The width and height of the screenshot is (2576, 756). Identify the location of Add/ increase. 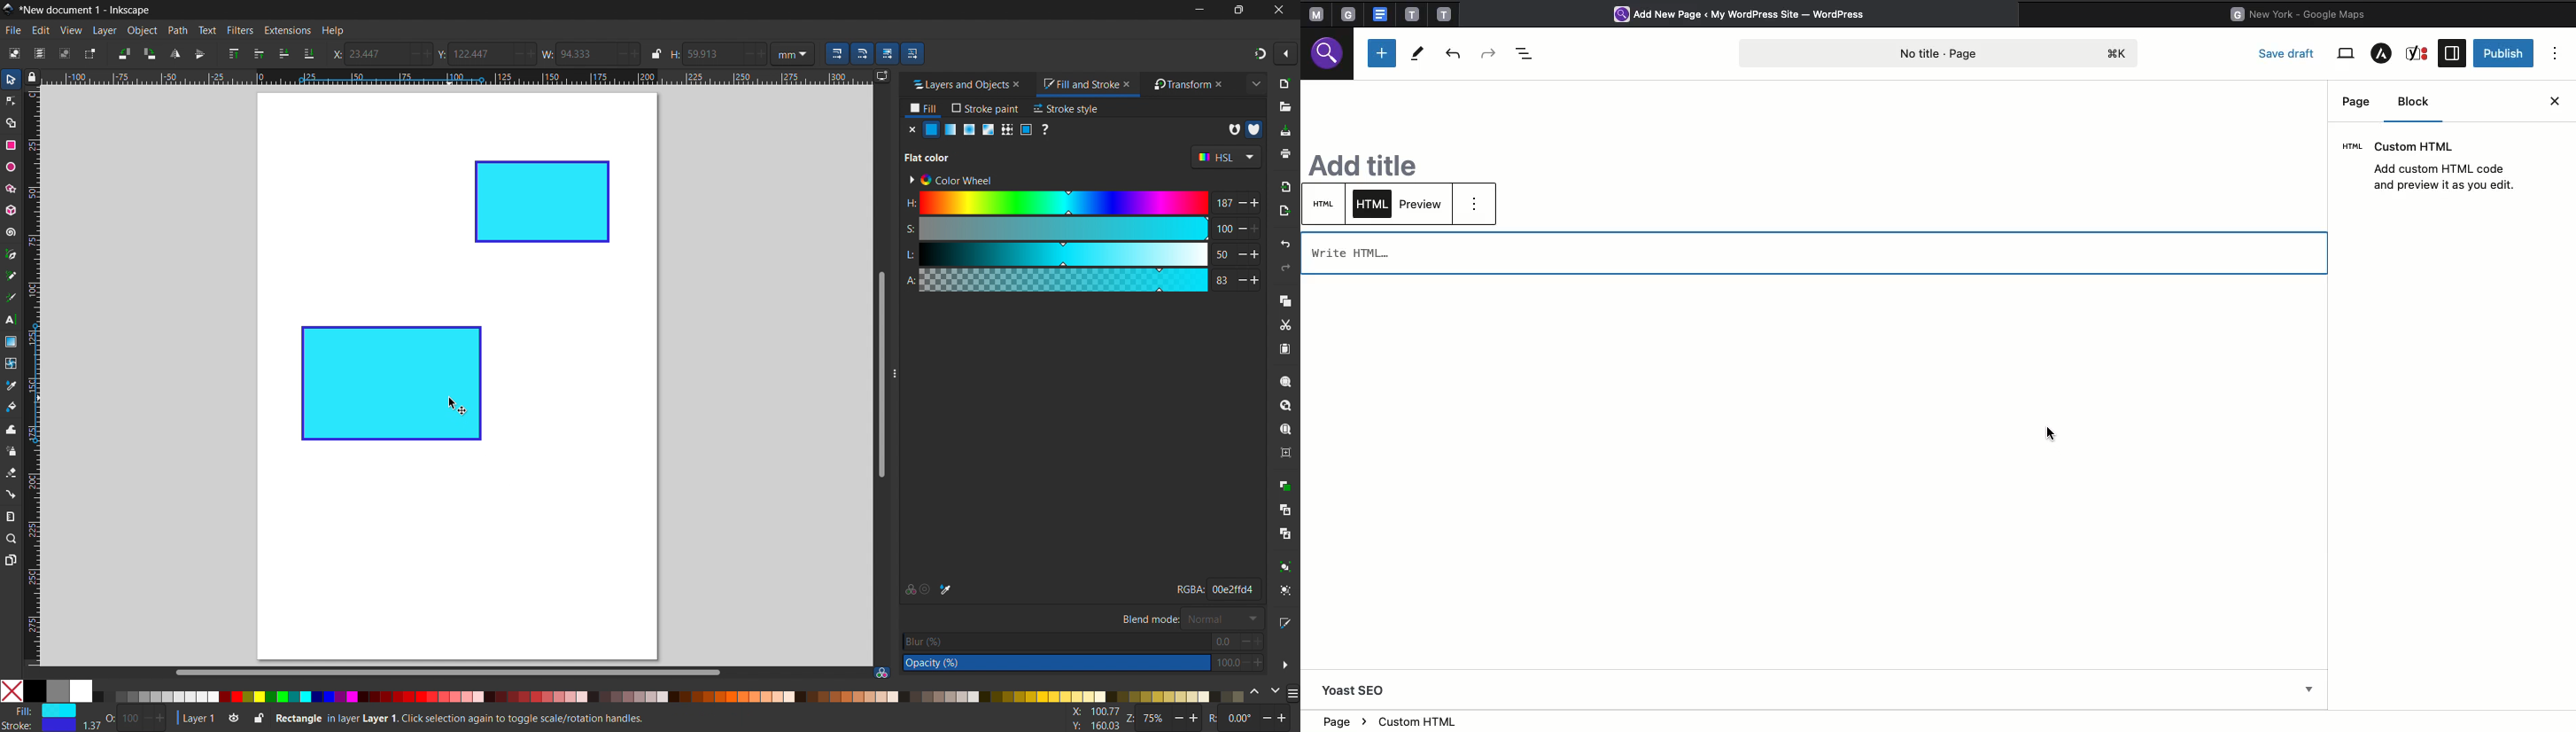
(762, 52).